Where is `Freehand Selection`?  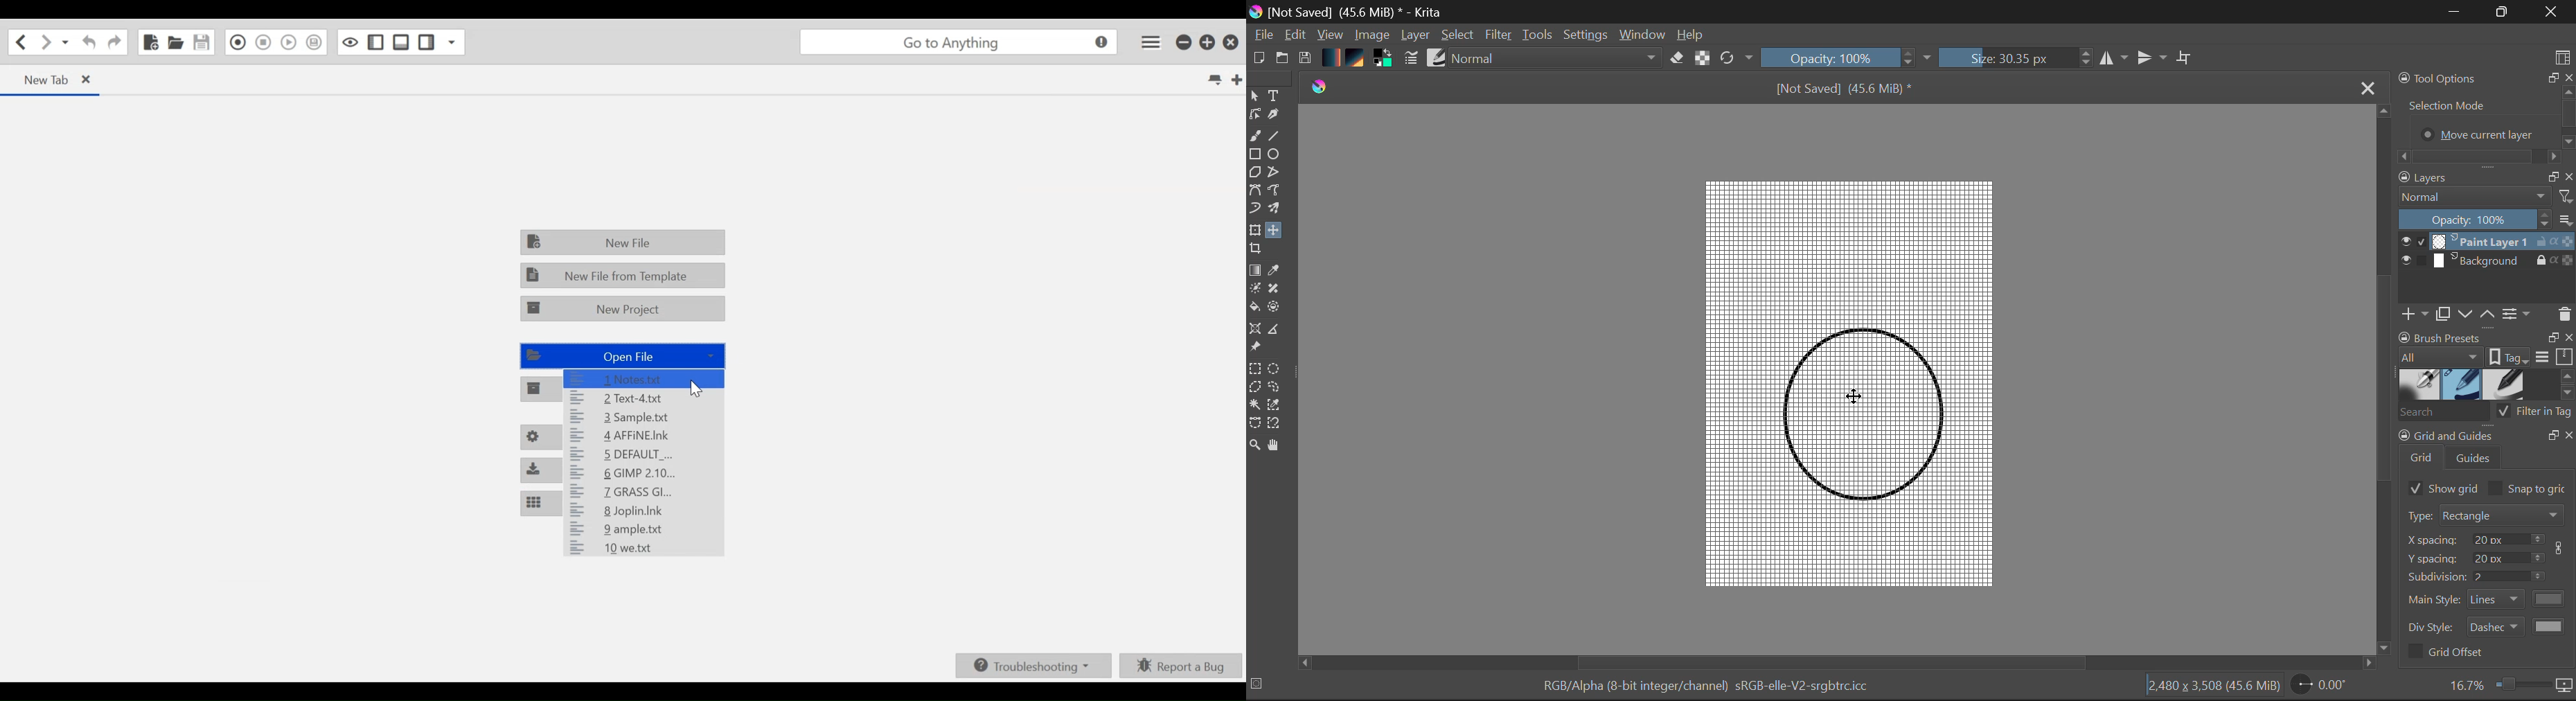 Freehand Selection is located at coordinates (1276, 387).